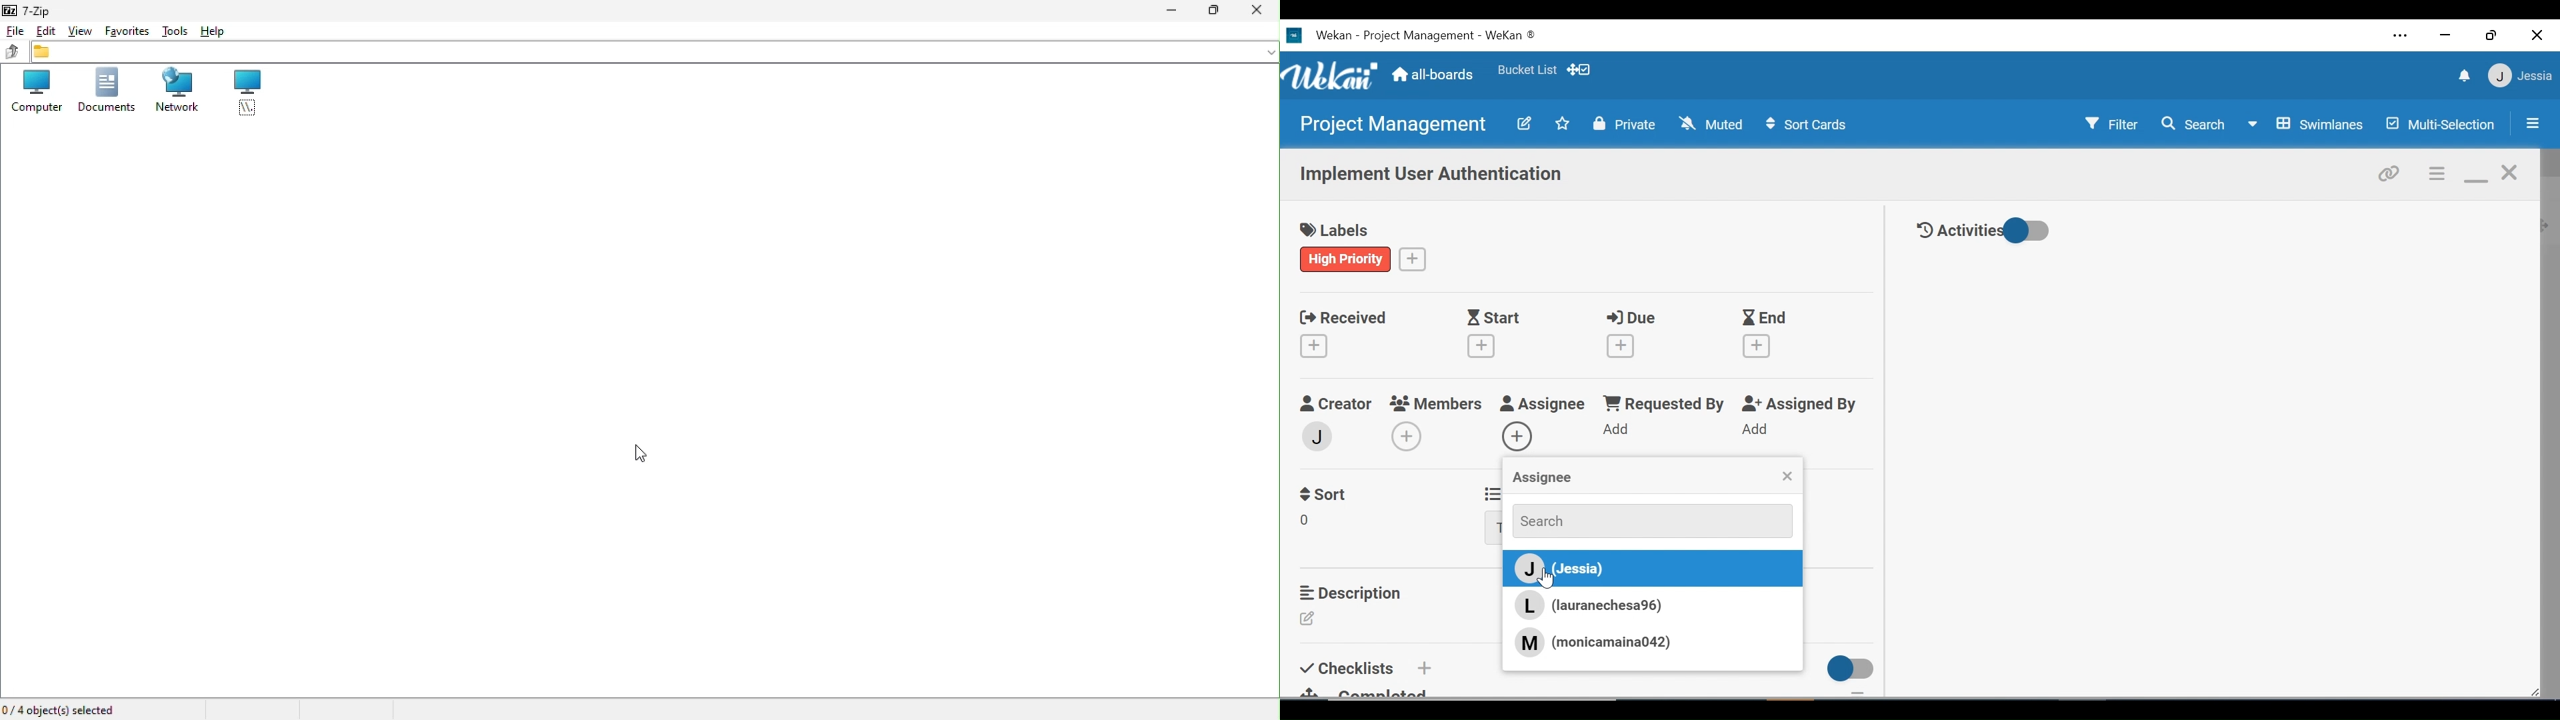 The height and width of the screenshot is (728, 2576). Describe the element at coordinates (1983, 231) in the screenshot. I see `Toggle Activities on/off` at that location.